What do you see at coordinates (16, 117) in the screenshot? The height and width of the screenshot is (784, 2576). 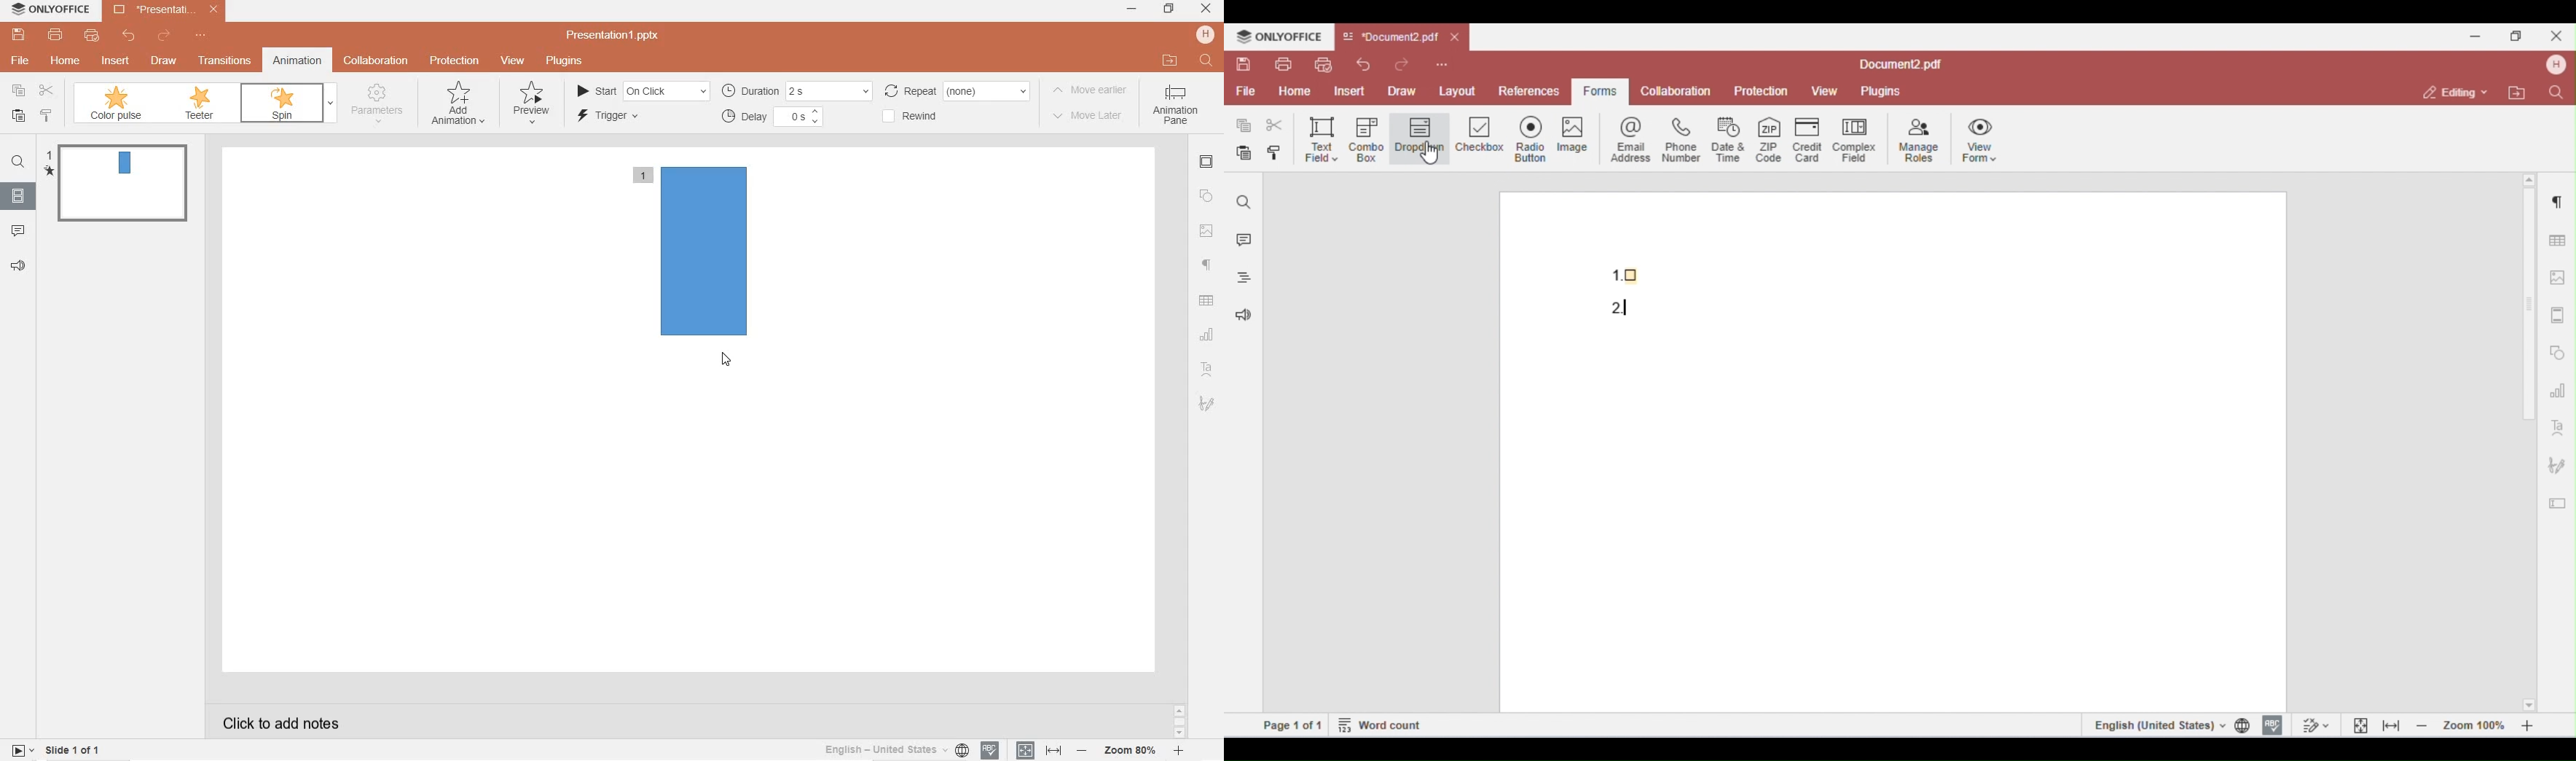 I see `paste` at bounding box center [16, 117].